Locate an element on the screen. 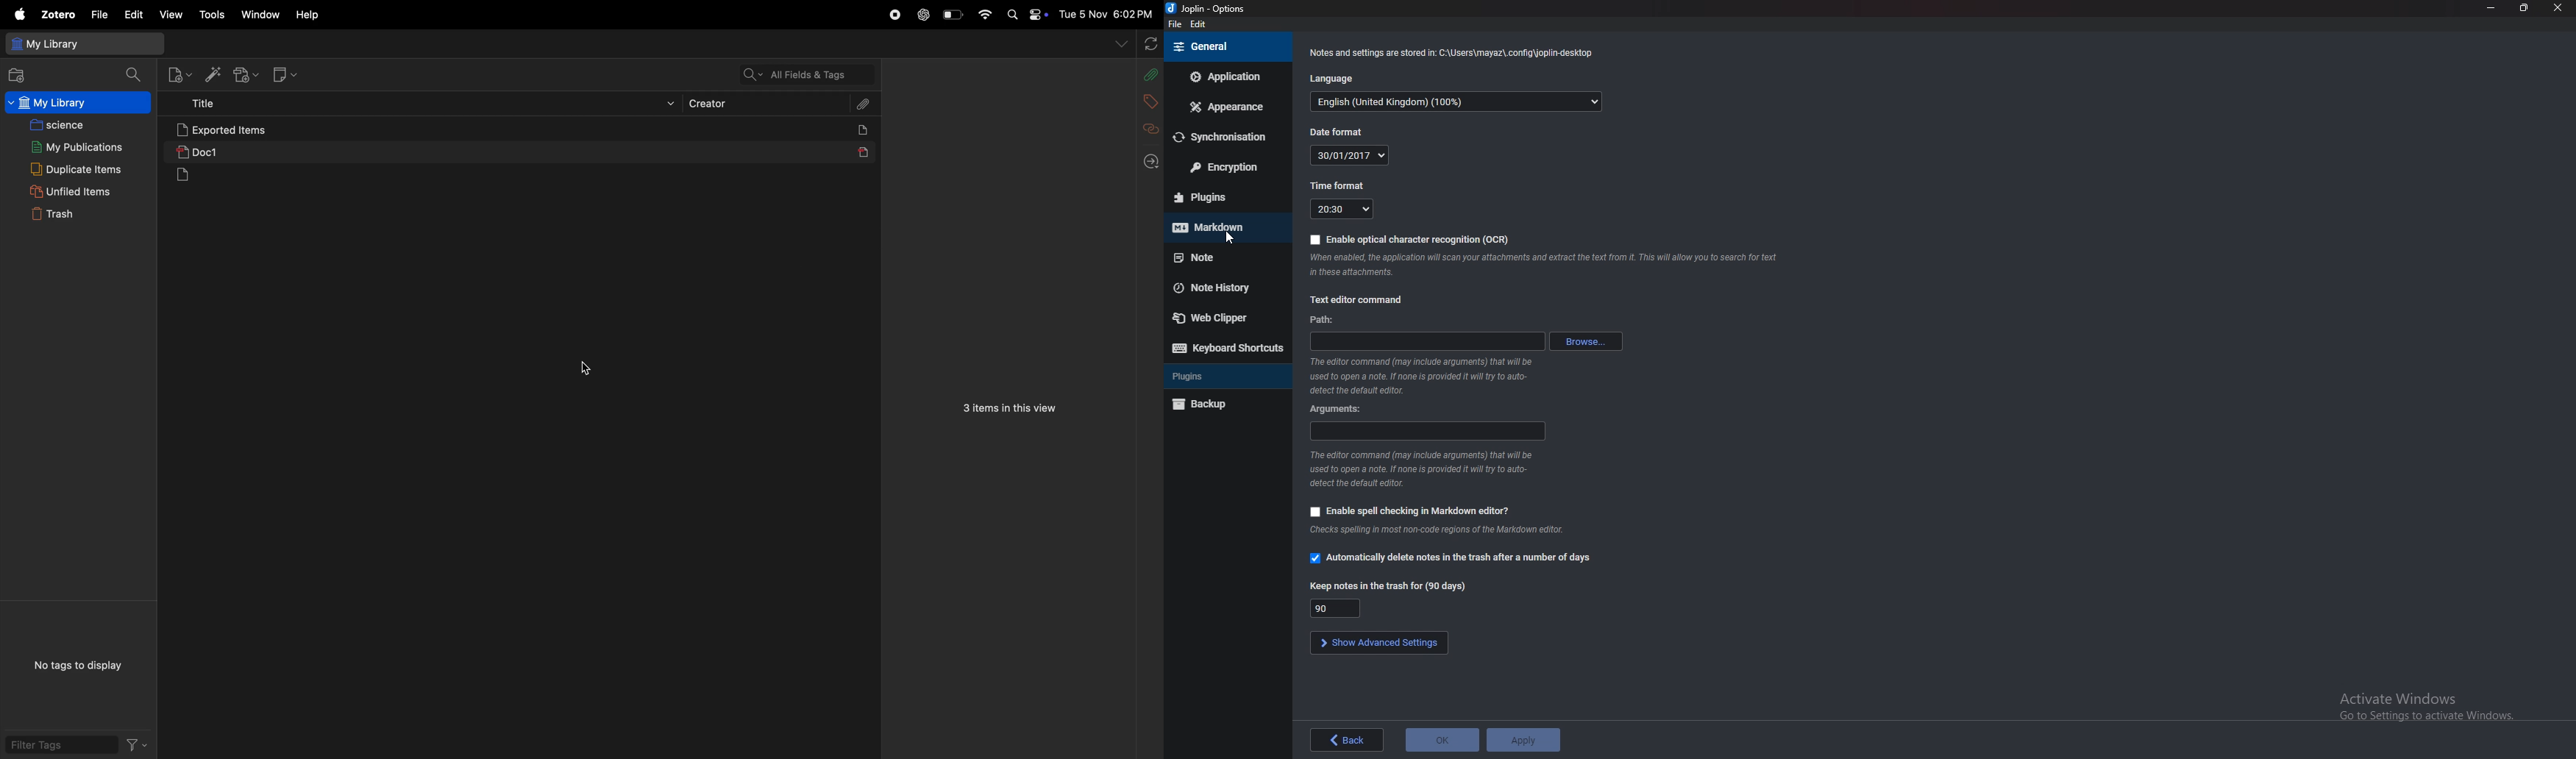 The width and height of the screenshot is (2576, 784). zotero is located at coordinates (55, 16).